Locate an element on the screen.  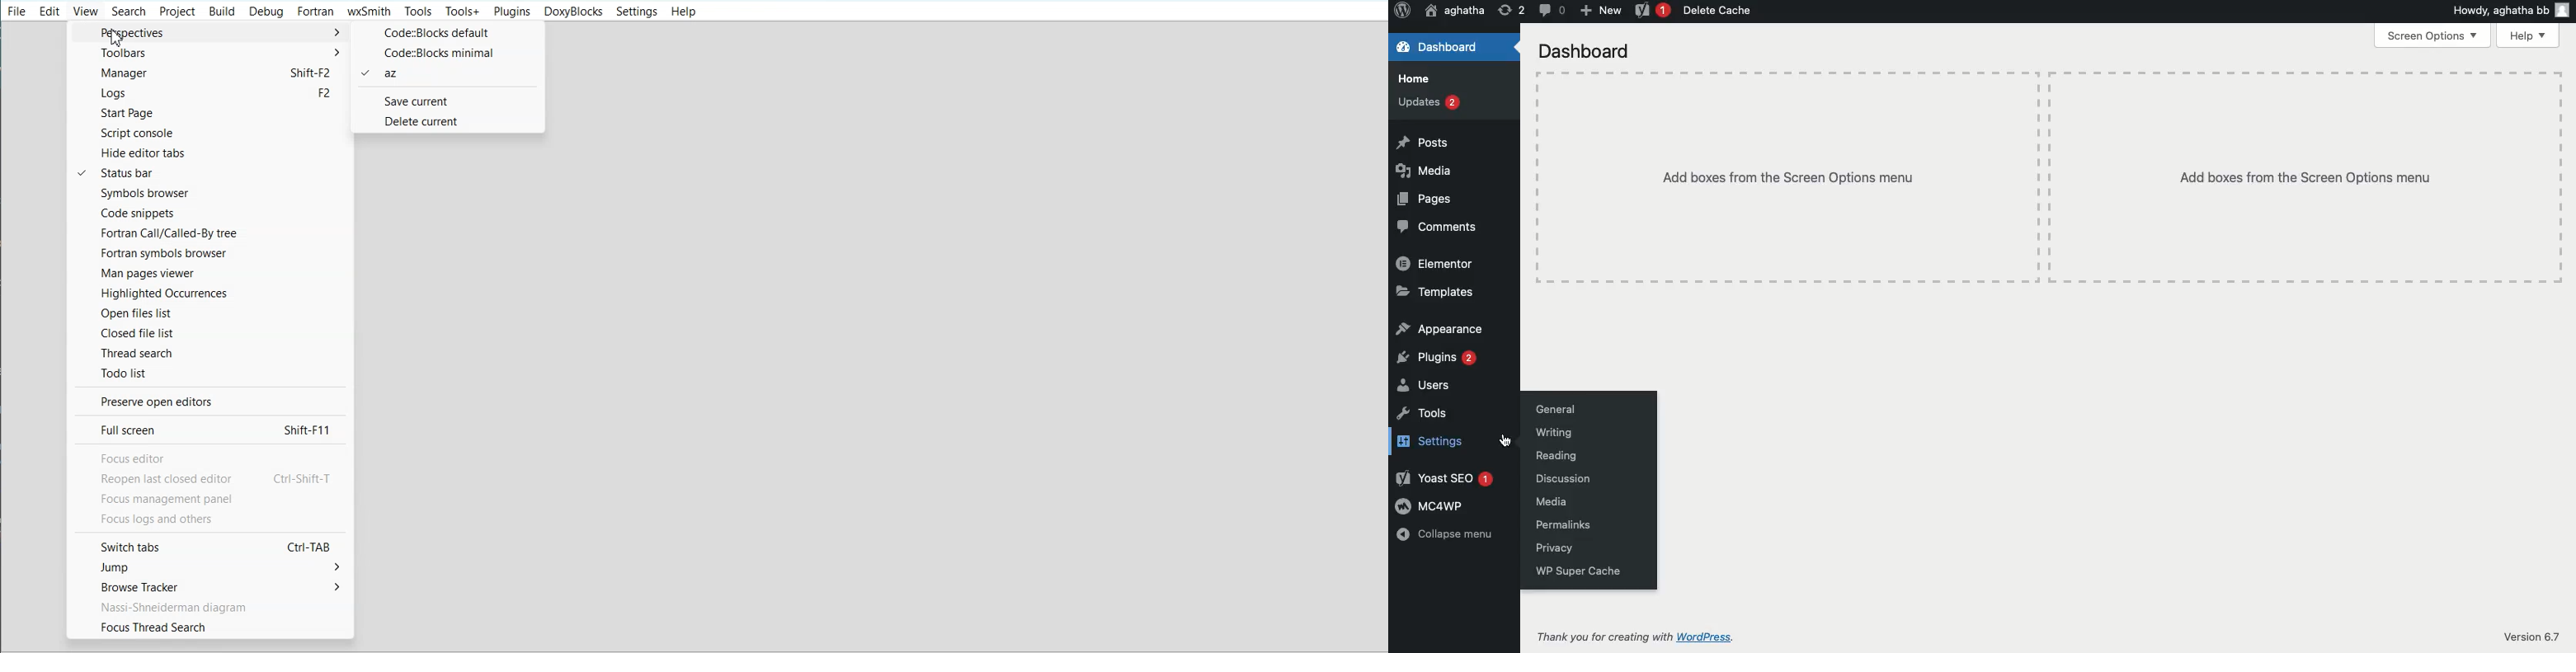
Howdy, aghatha bb is located at coordinates (2510, 9).